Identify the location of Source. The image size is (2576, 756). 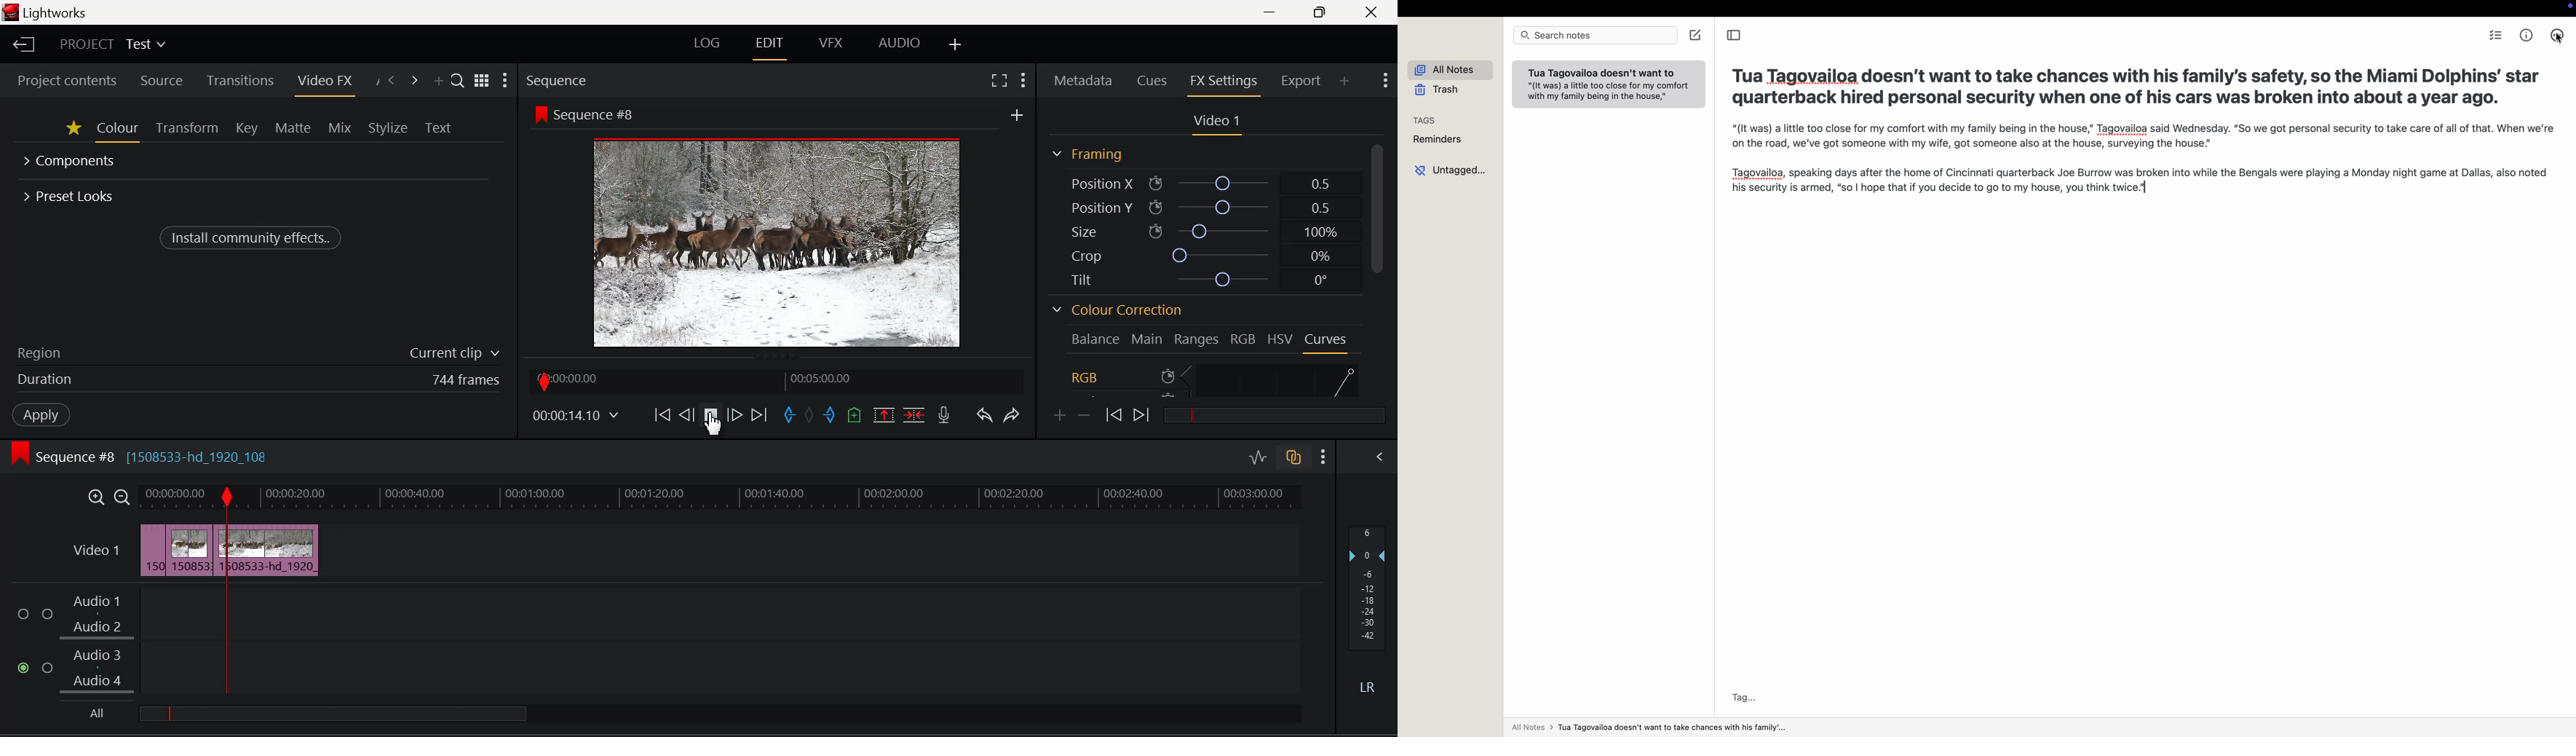
(161, 81).